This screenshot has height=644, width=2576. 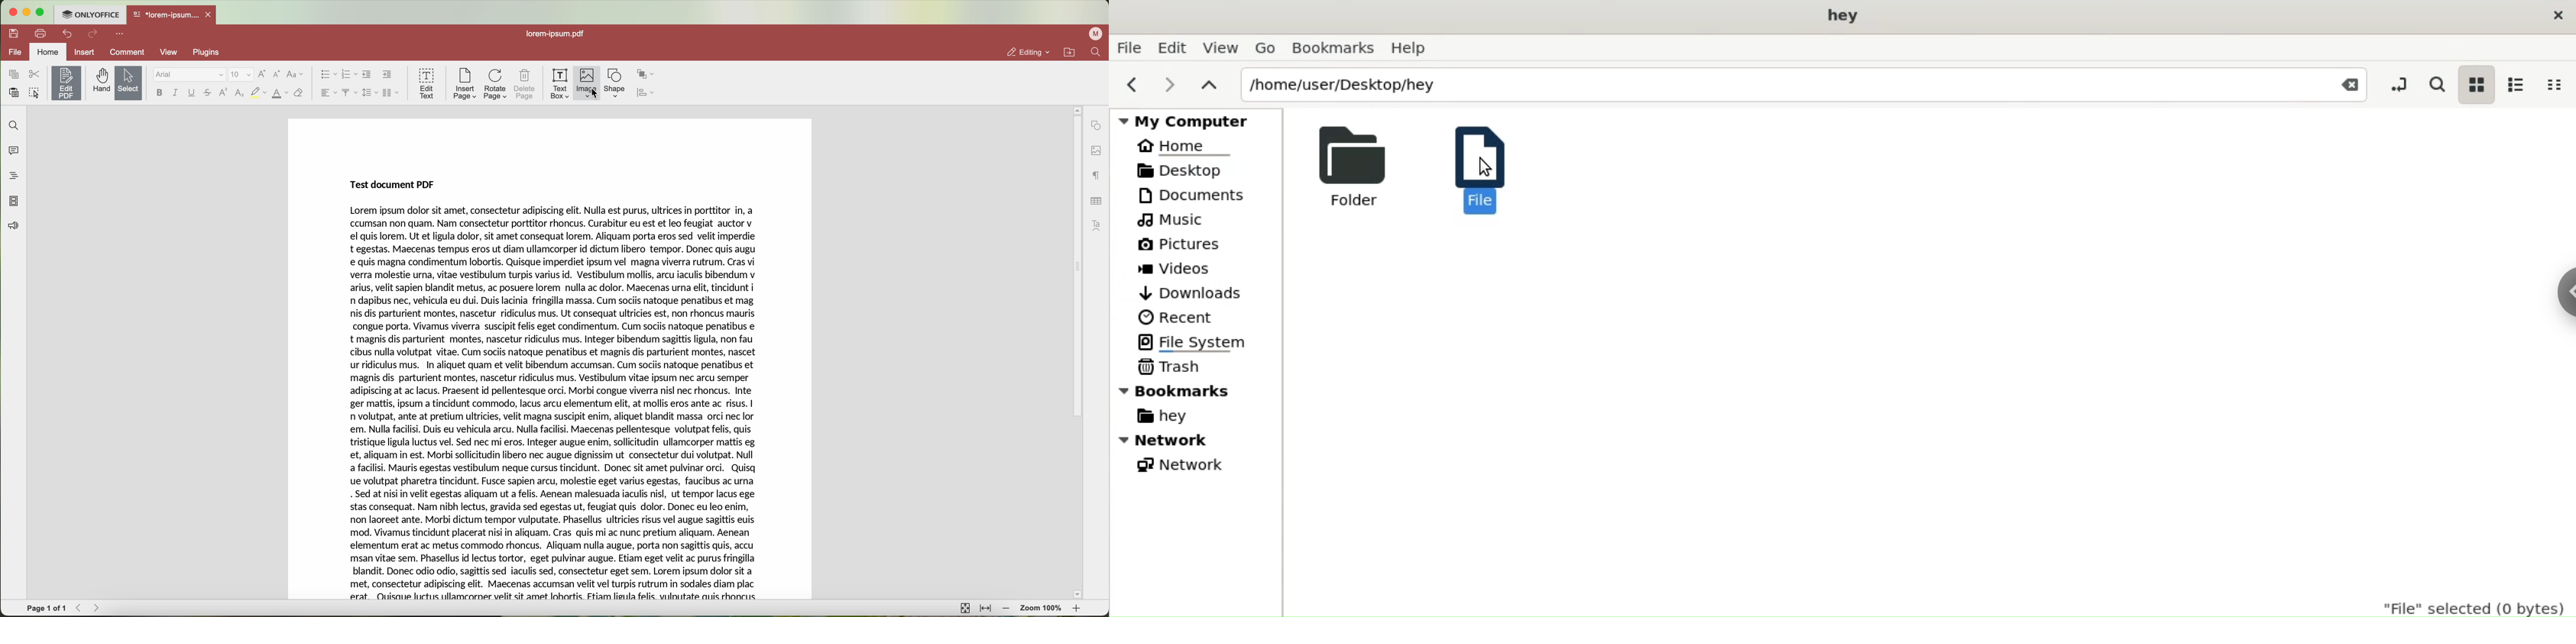 What do you see at coordinates (388, 74) in the screenshot?
I see `increase indent` at bounding box center [388, 74].